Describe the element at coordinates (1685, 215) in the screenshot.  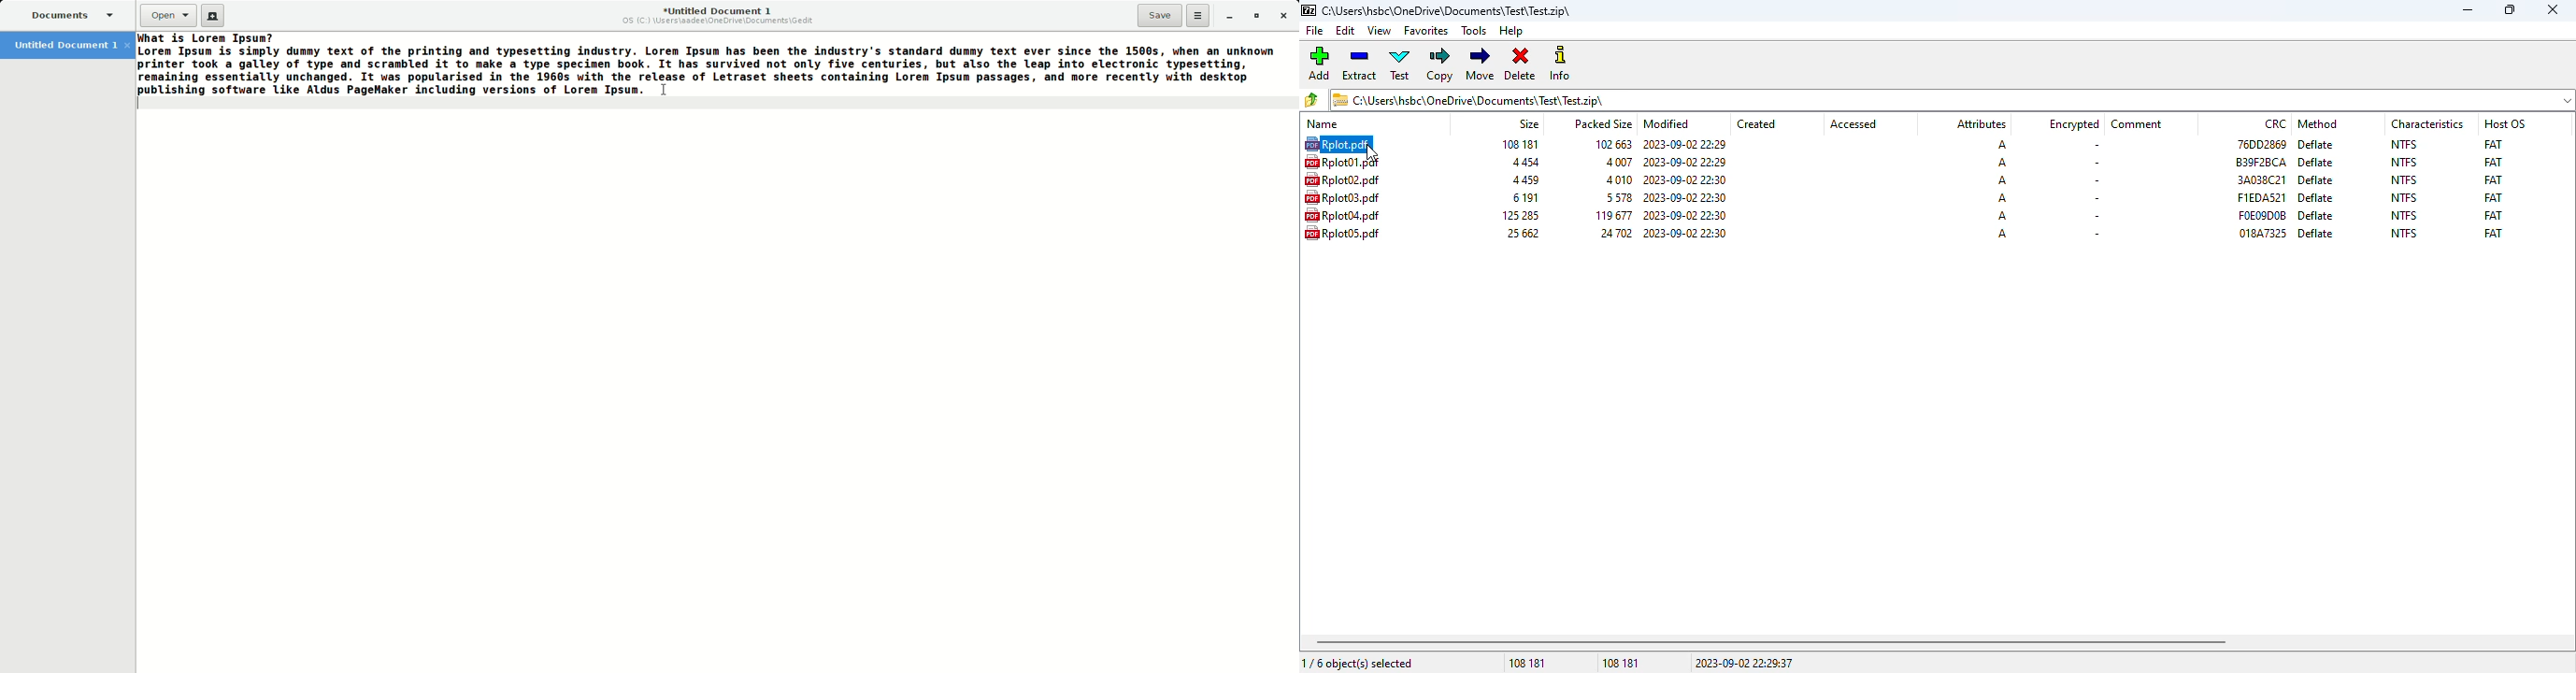
I see `modified date & time` at that location.